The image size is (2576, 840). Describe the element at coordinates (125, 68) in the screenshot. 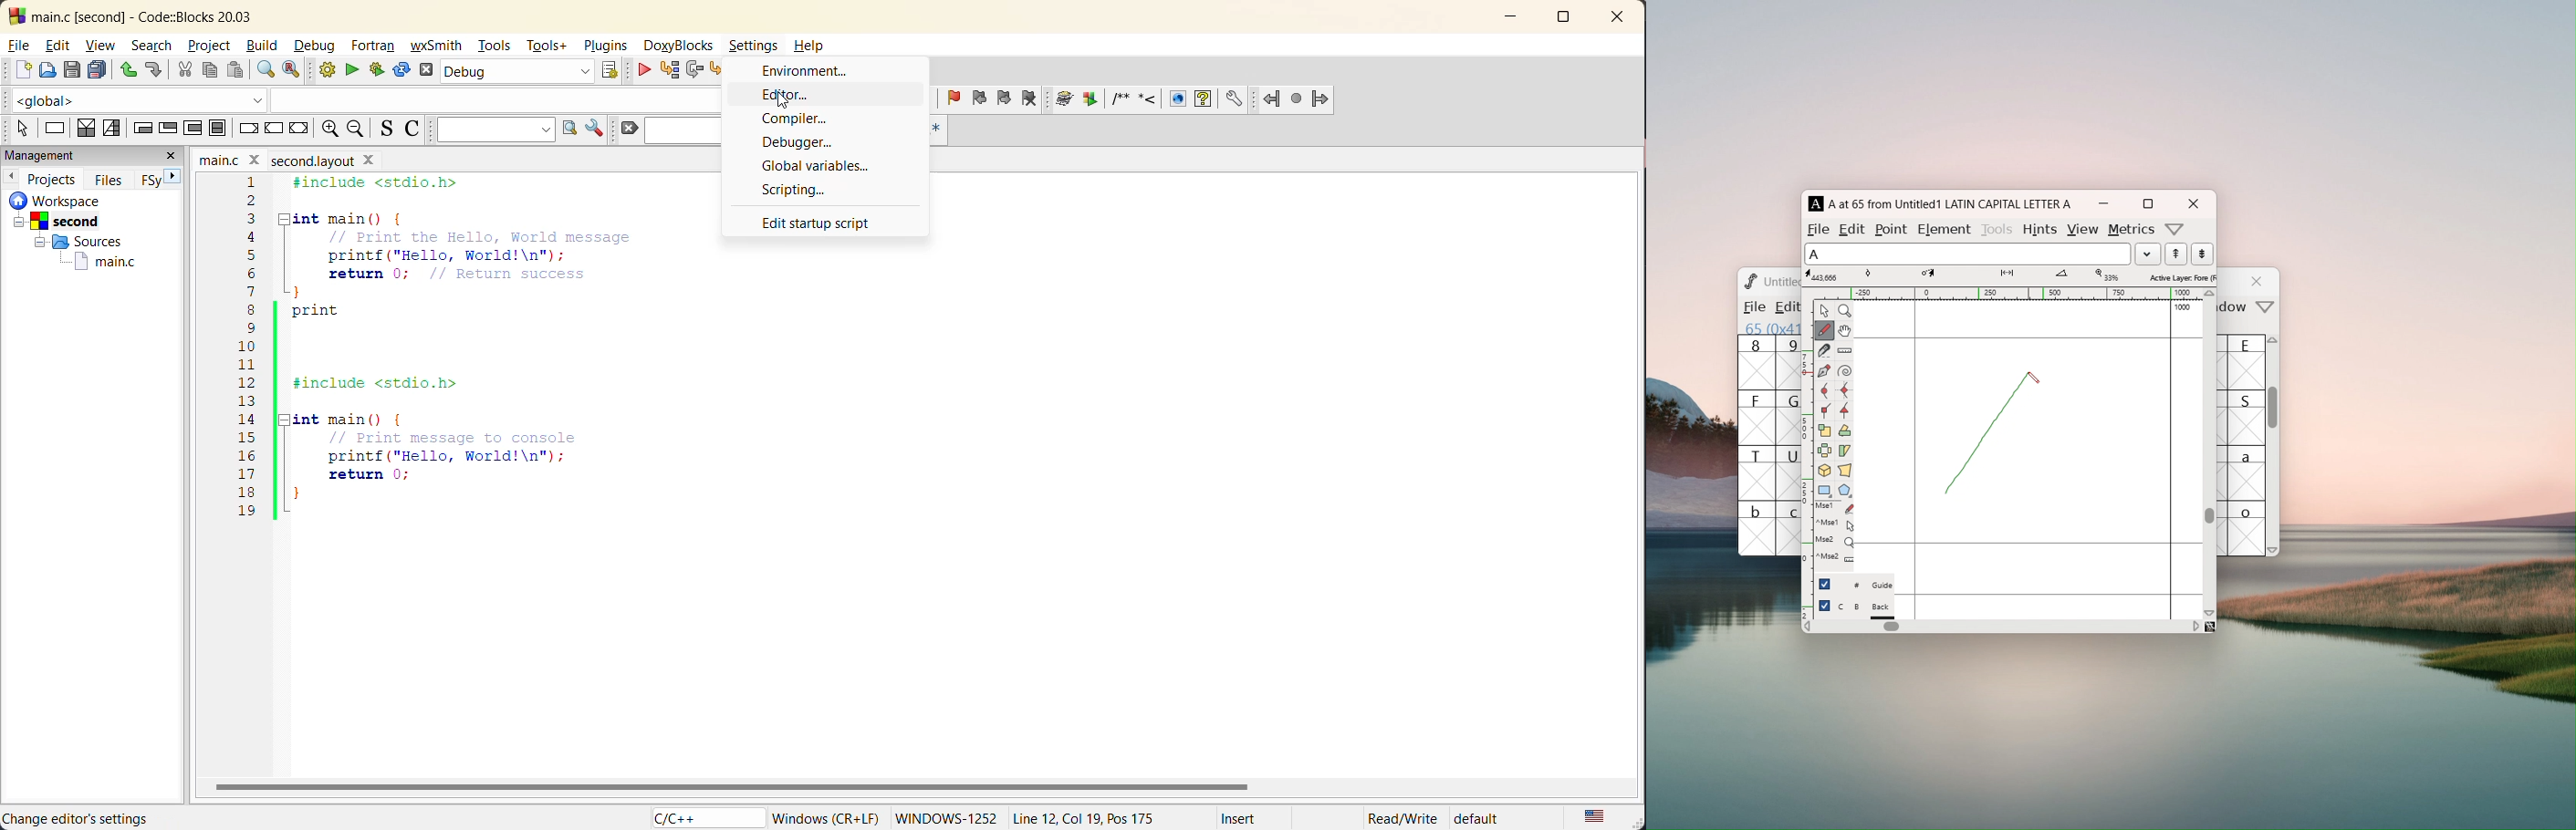

I see `undo` at that location.